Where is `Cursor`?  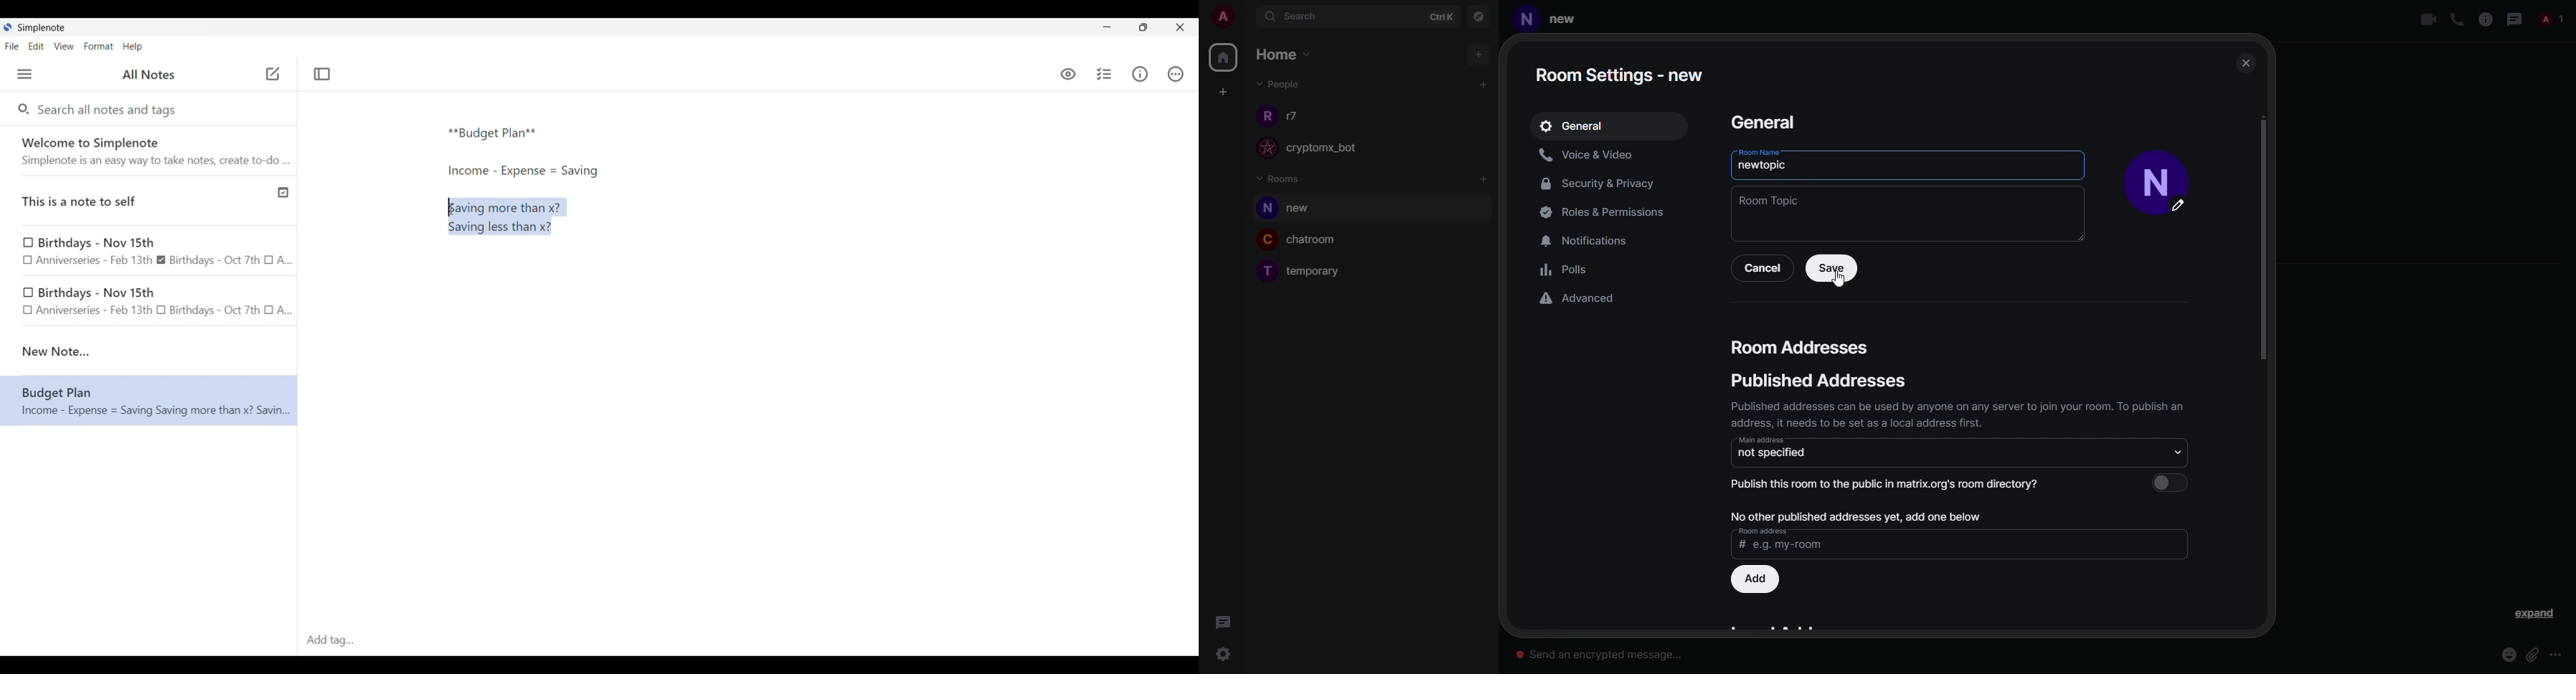
Cursor is located at coordinates (451, 210).